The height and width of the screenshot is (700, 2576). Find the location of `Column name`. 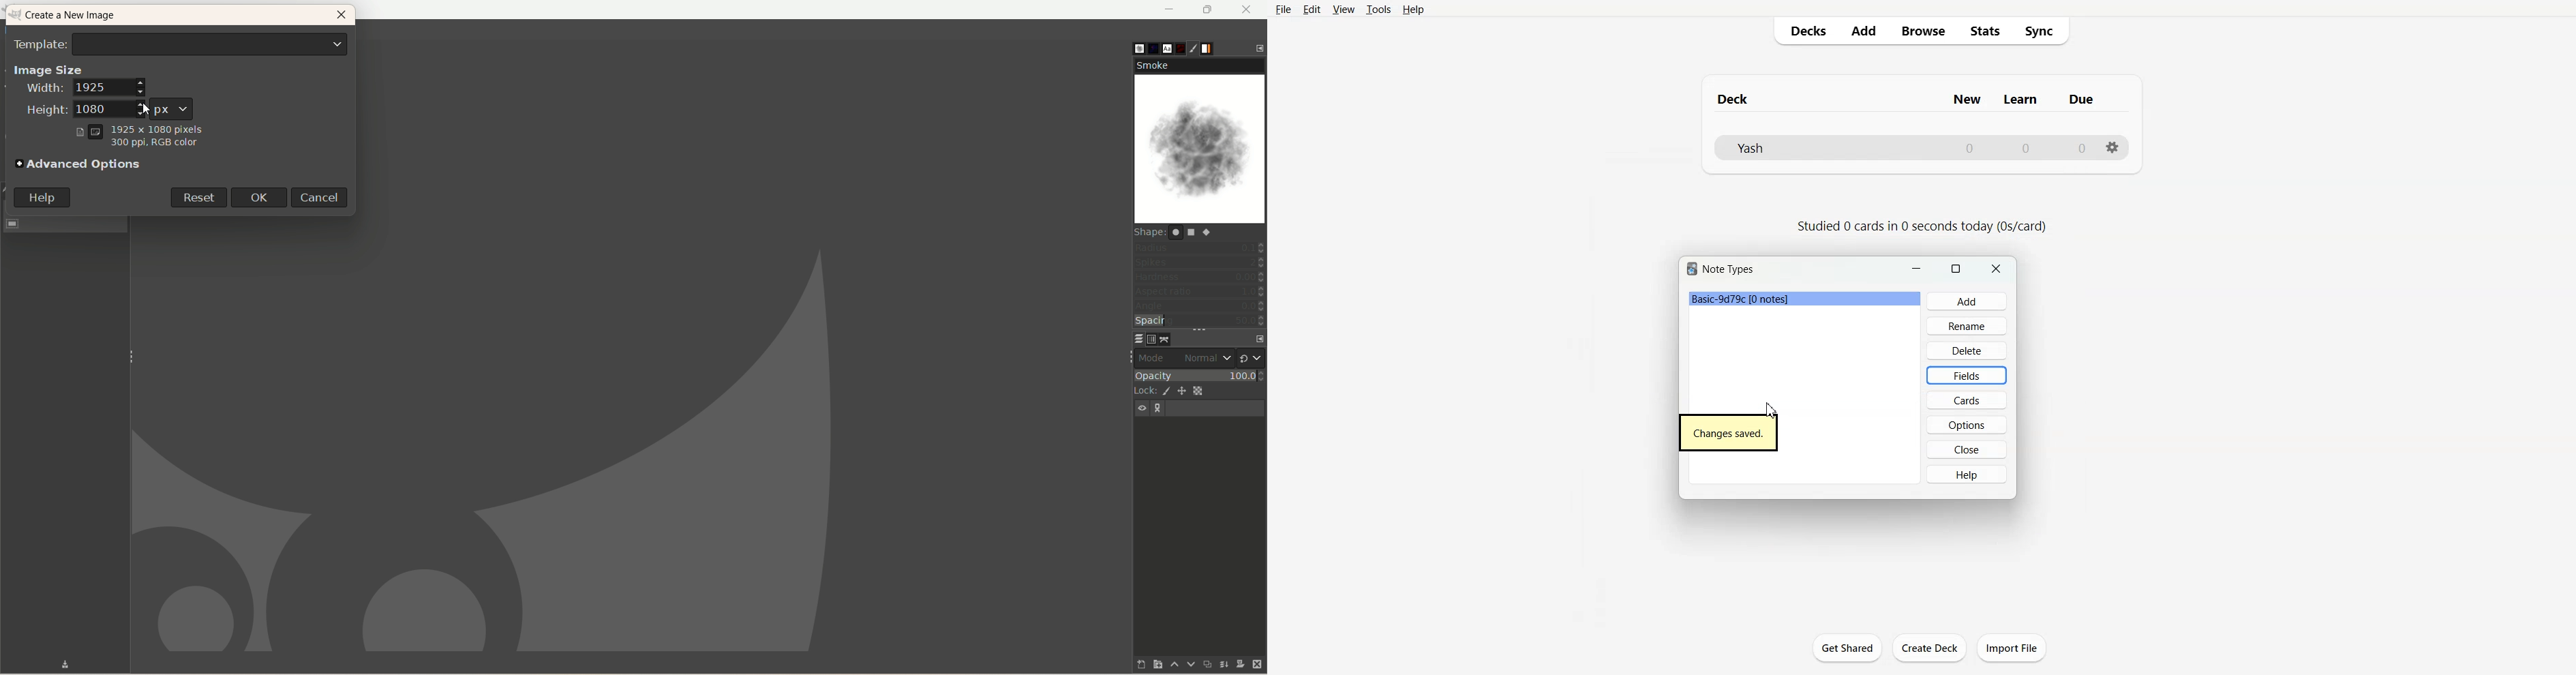

Column name is located at coordinates (2020, 100).